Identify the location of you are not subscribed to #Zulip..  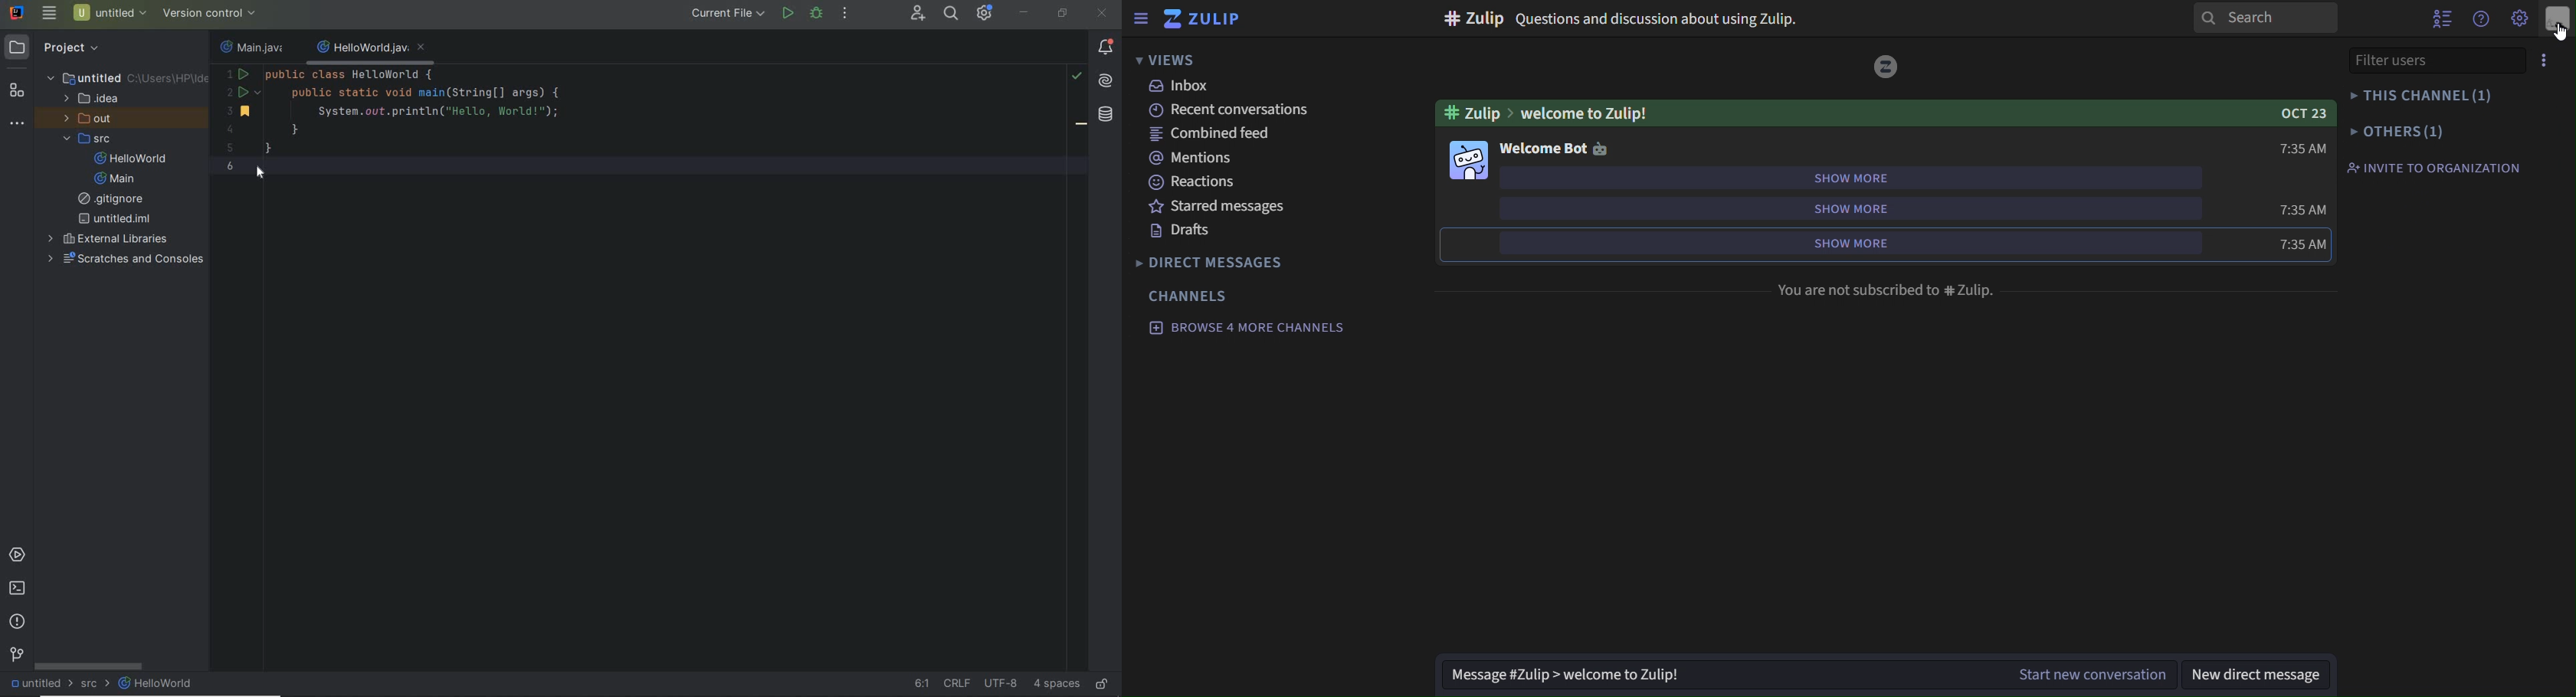
(1886, 293).